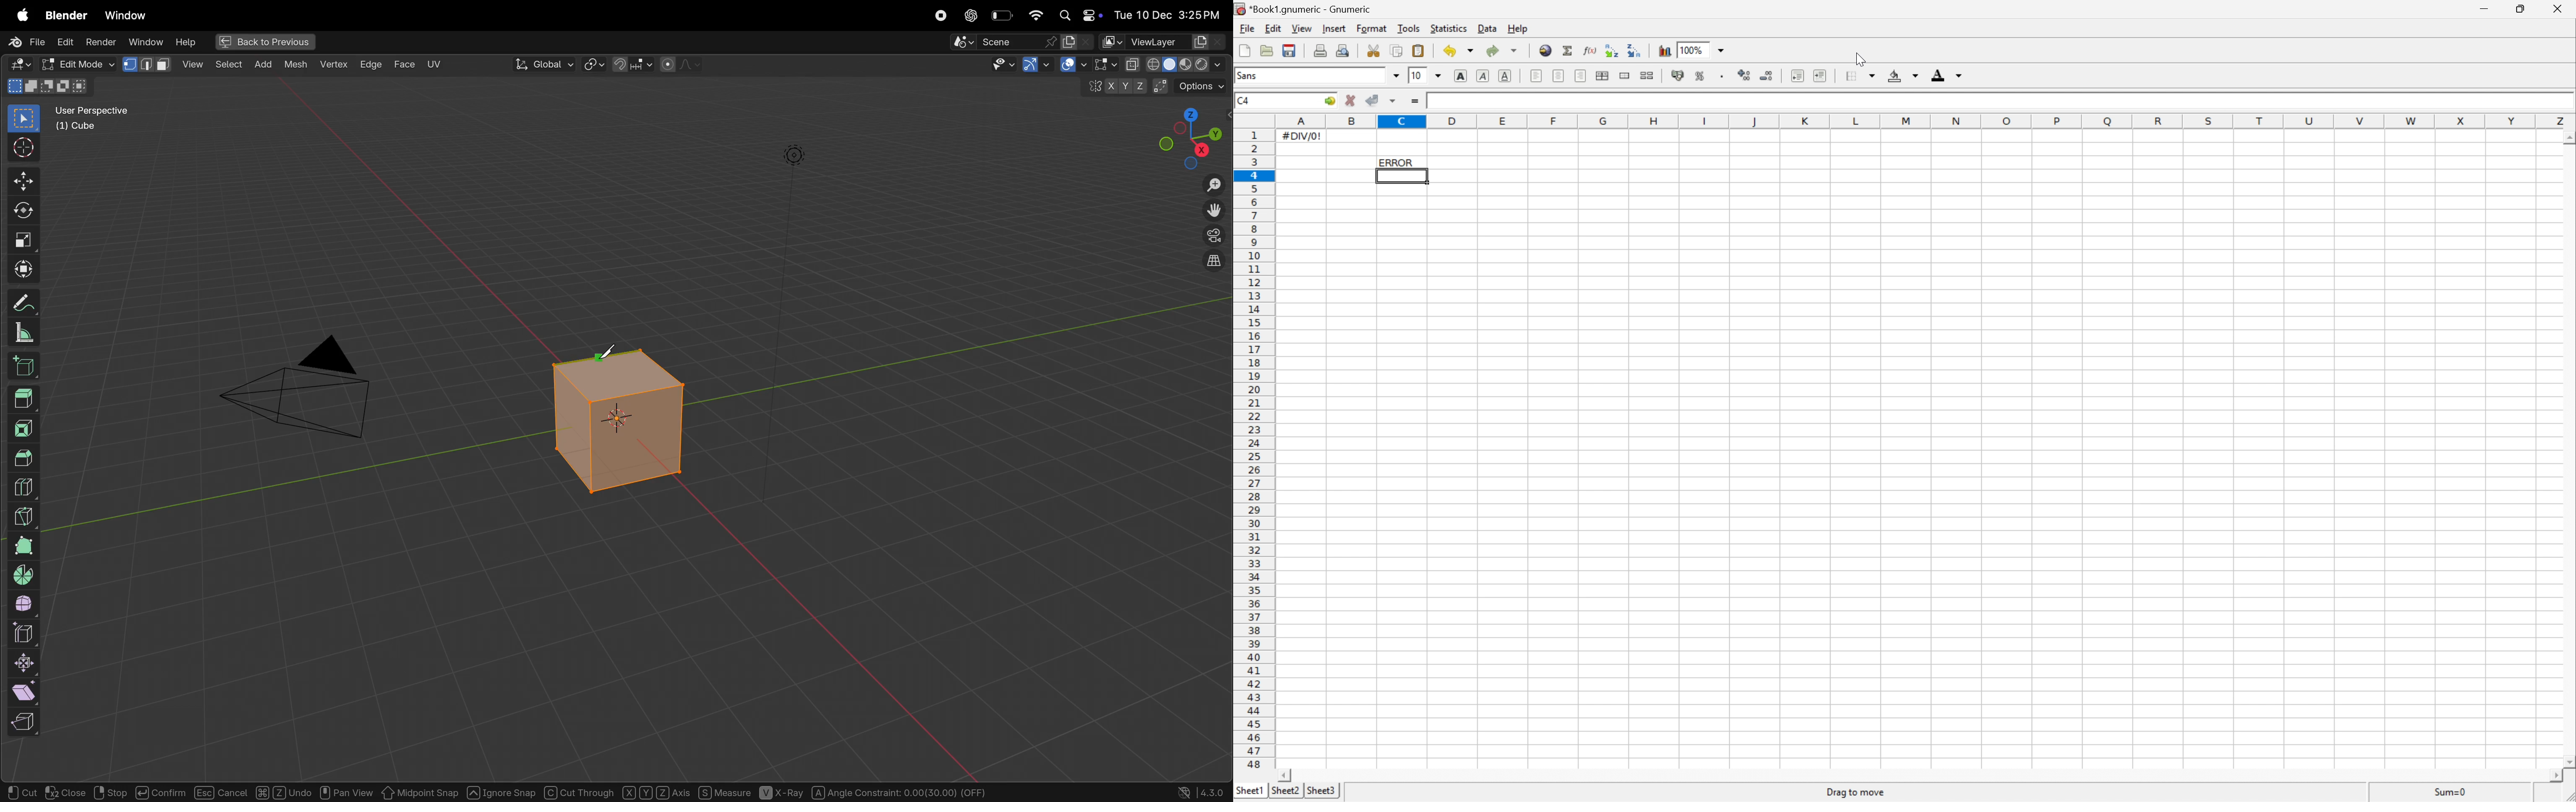 This screenshot has height=812, width=2576. What do you see at coordinates (23, 41) in the screenshot?
I see `file` at bounding box center [23, 41].